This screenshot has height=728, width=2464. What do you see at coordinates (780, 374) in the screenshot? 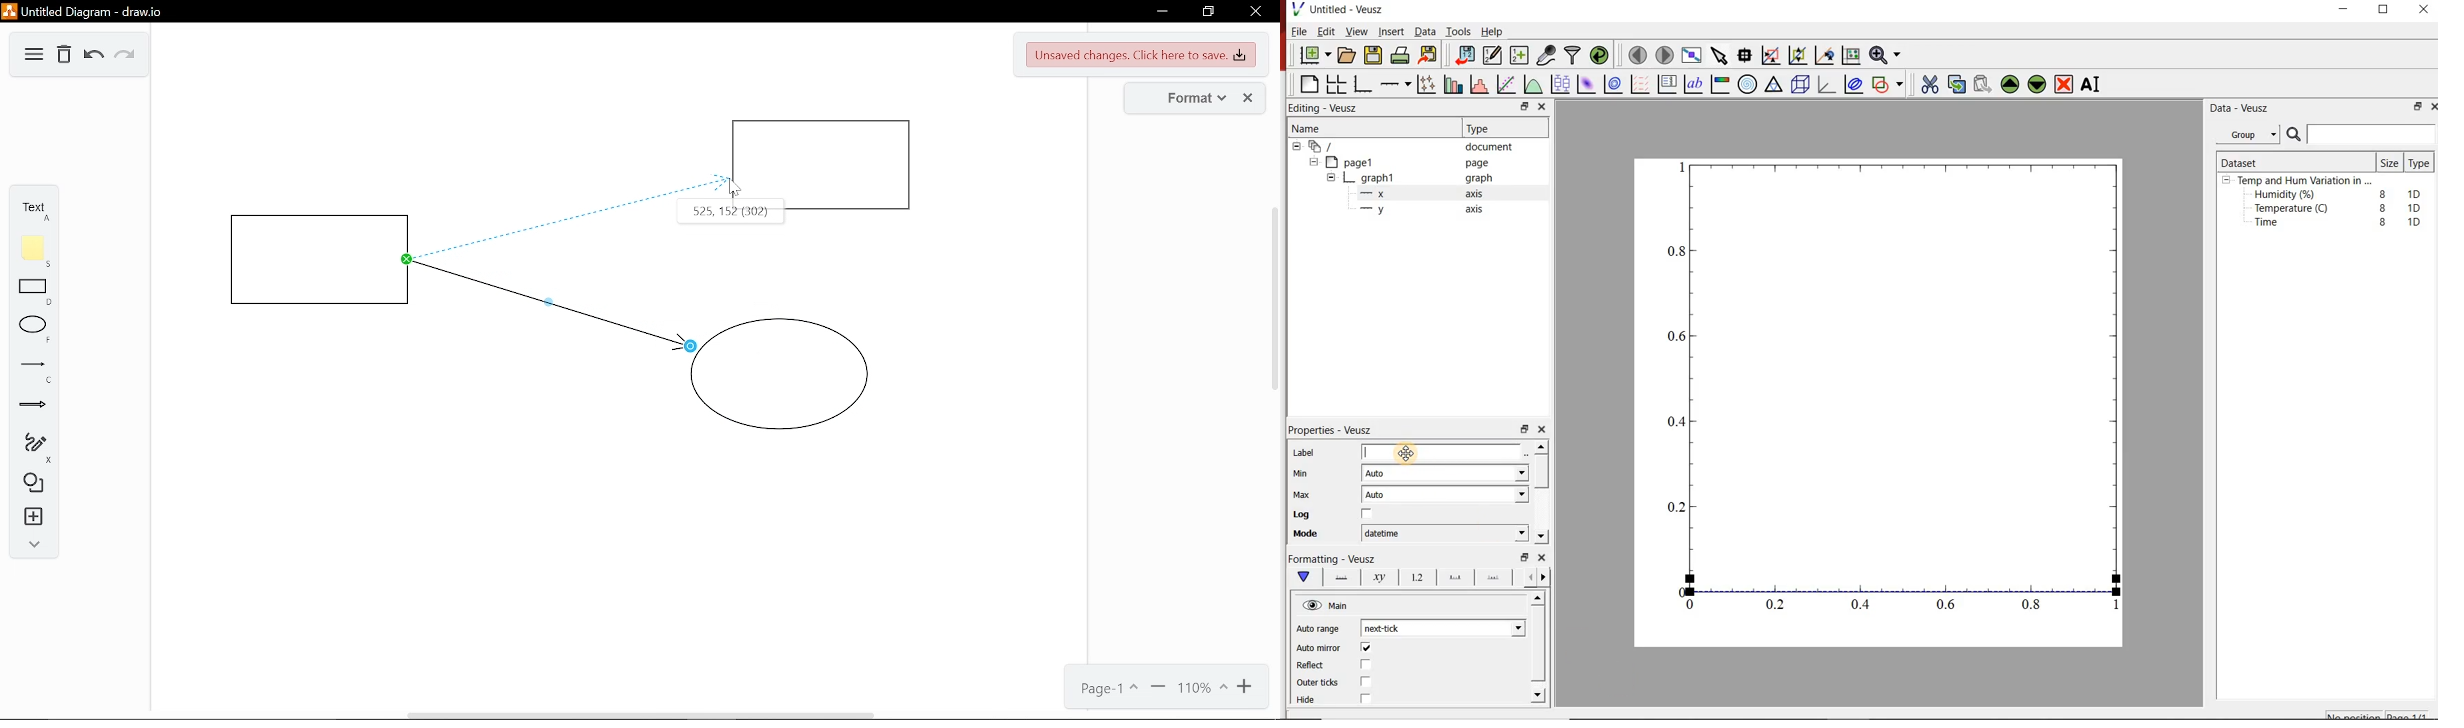
I see `circle` at bounding box center [780, 374].